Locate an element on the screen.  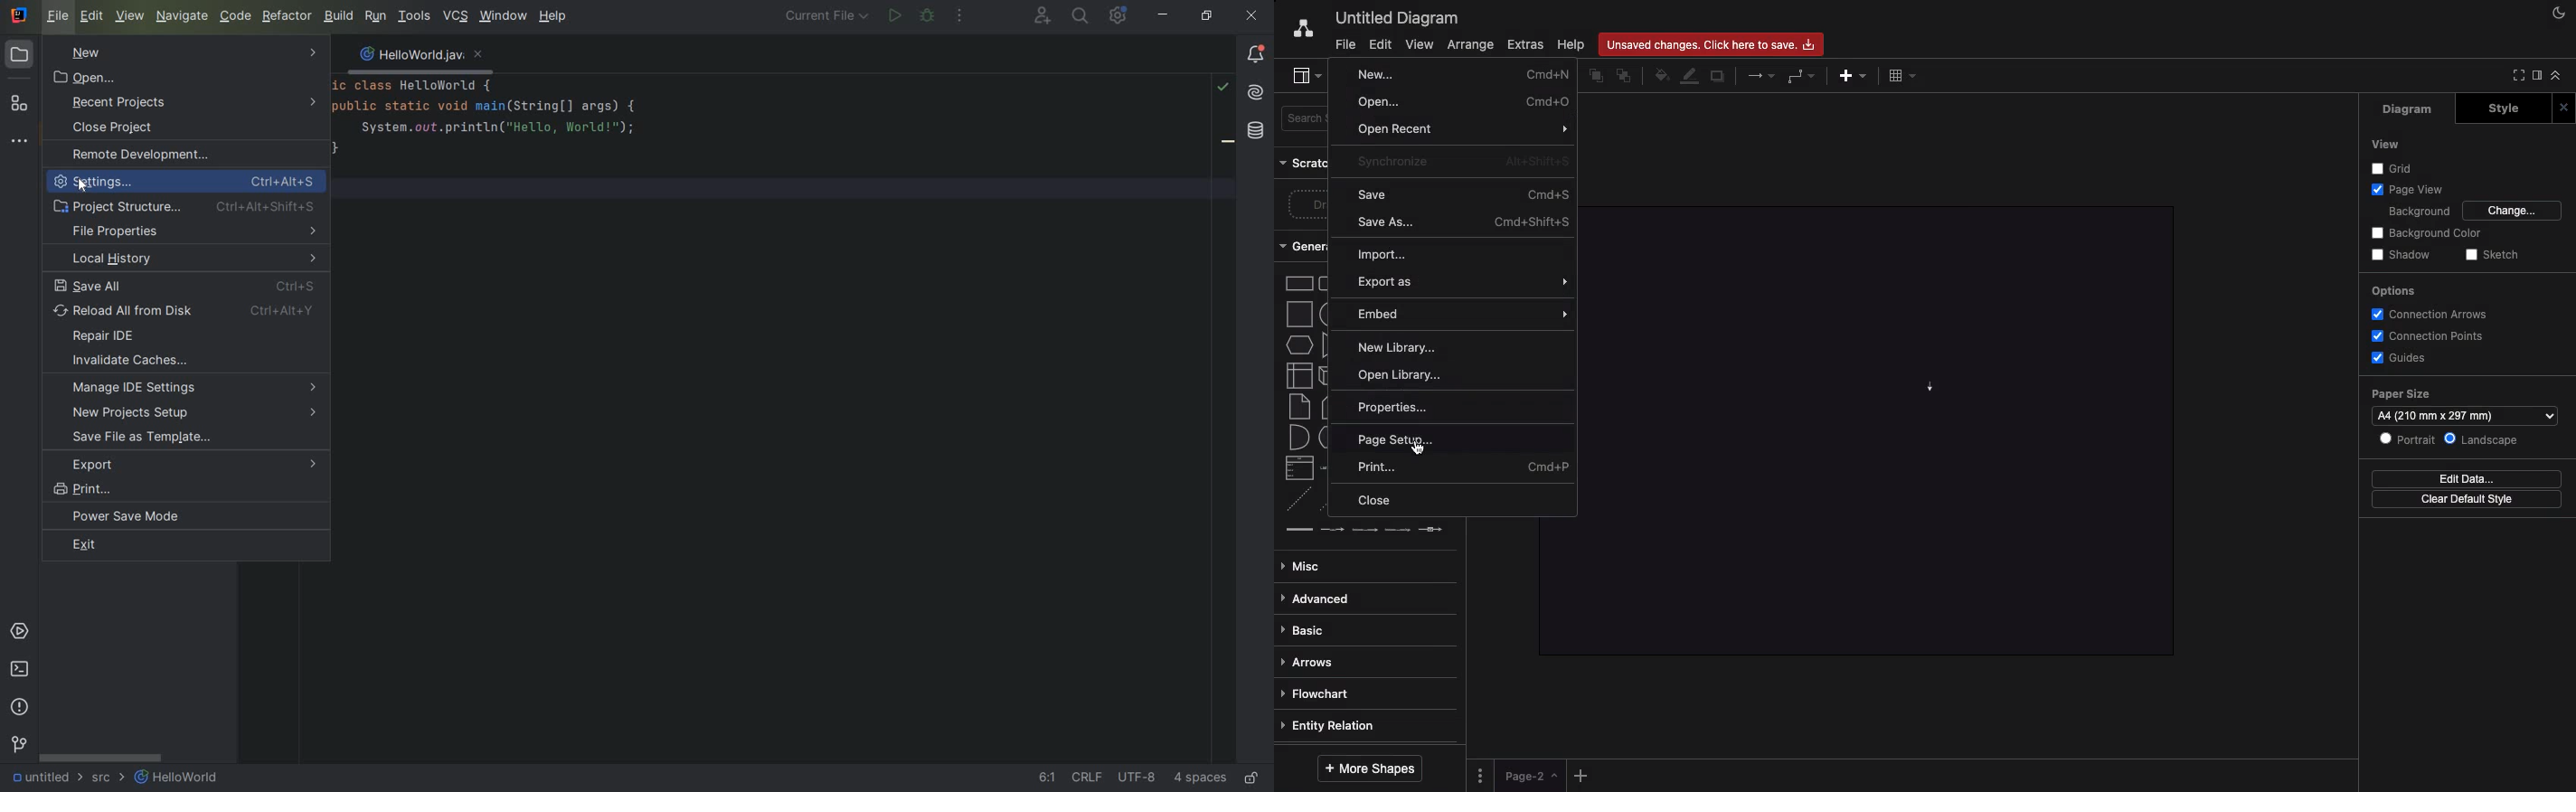
Properties is located at coordinates (1464, 405).